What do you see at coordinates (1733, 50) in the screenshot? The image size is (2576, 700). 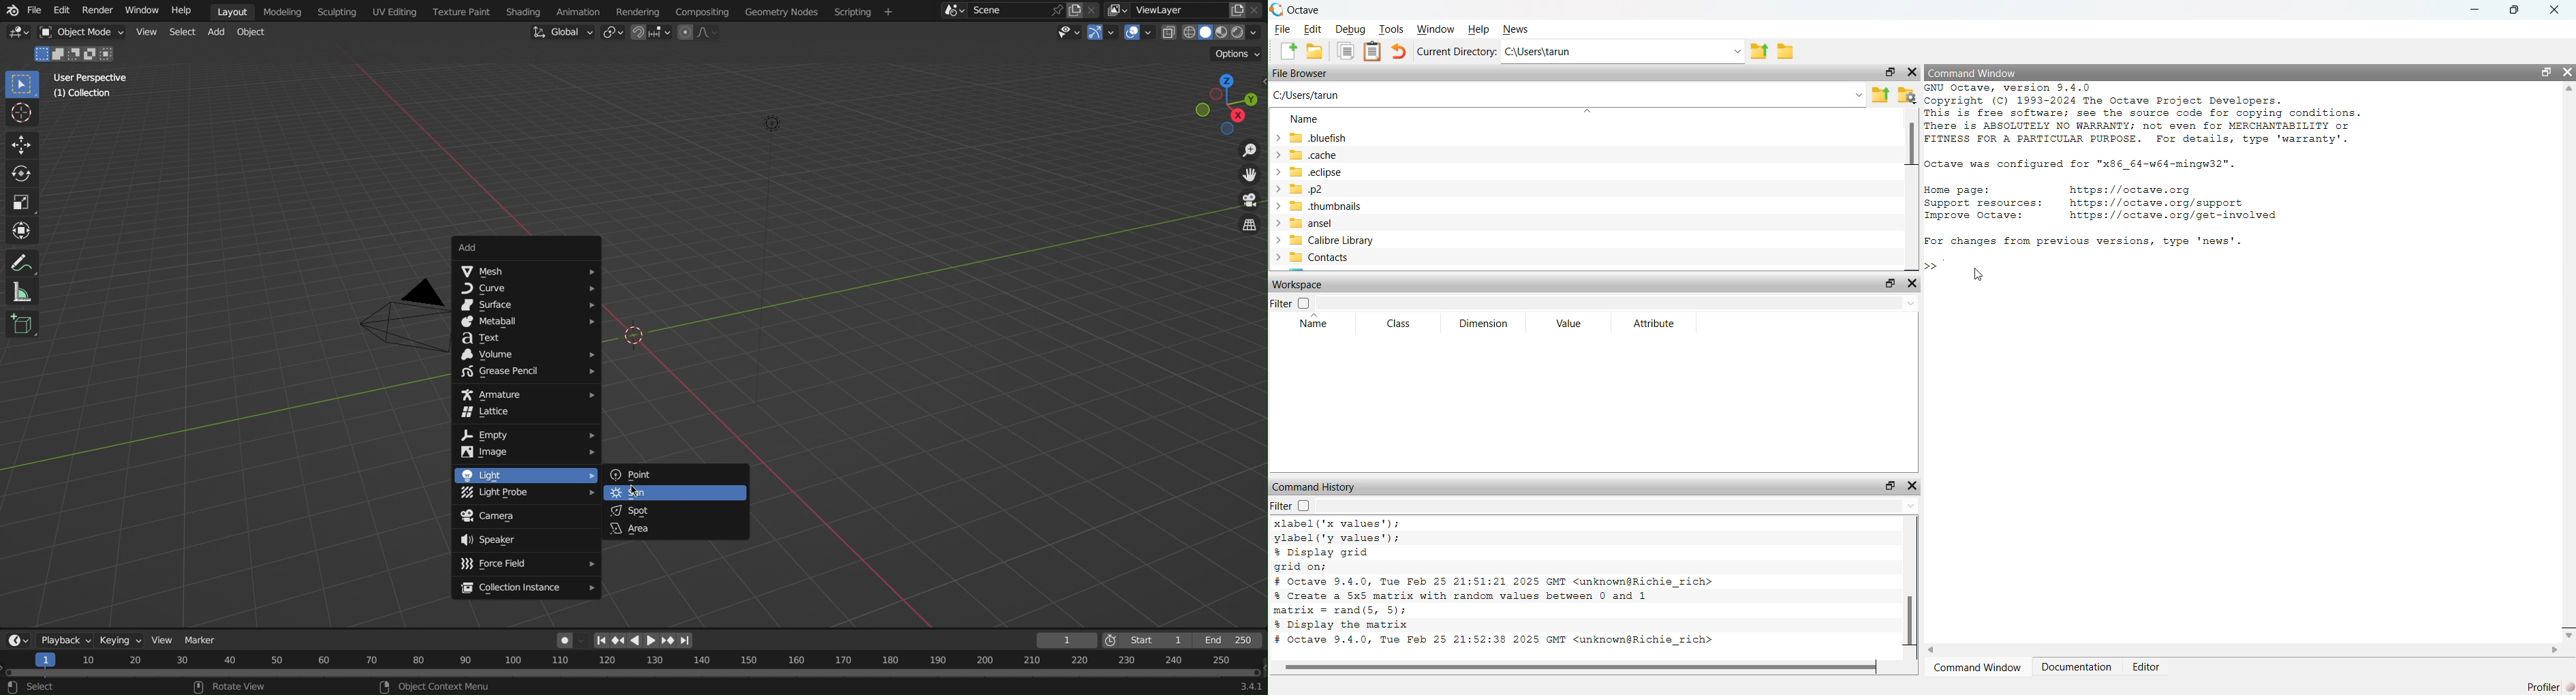 I see `drop down` at bounding box center [1733, 50].